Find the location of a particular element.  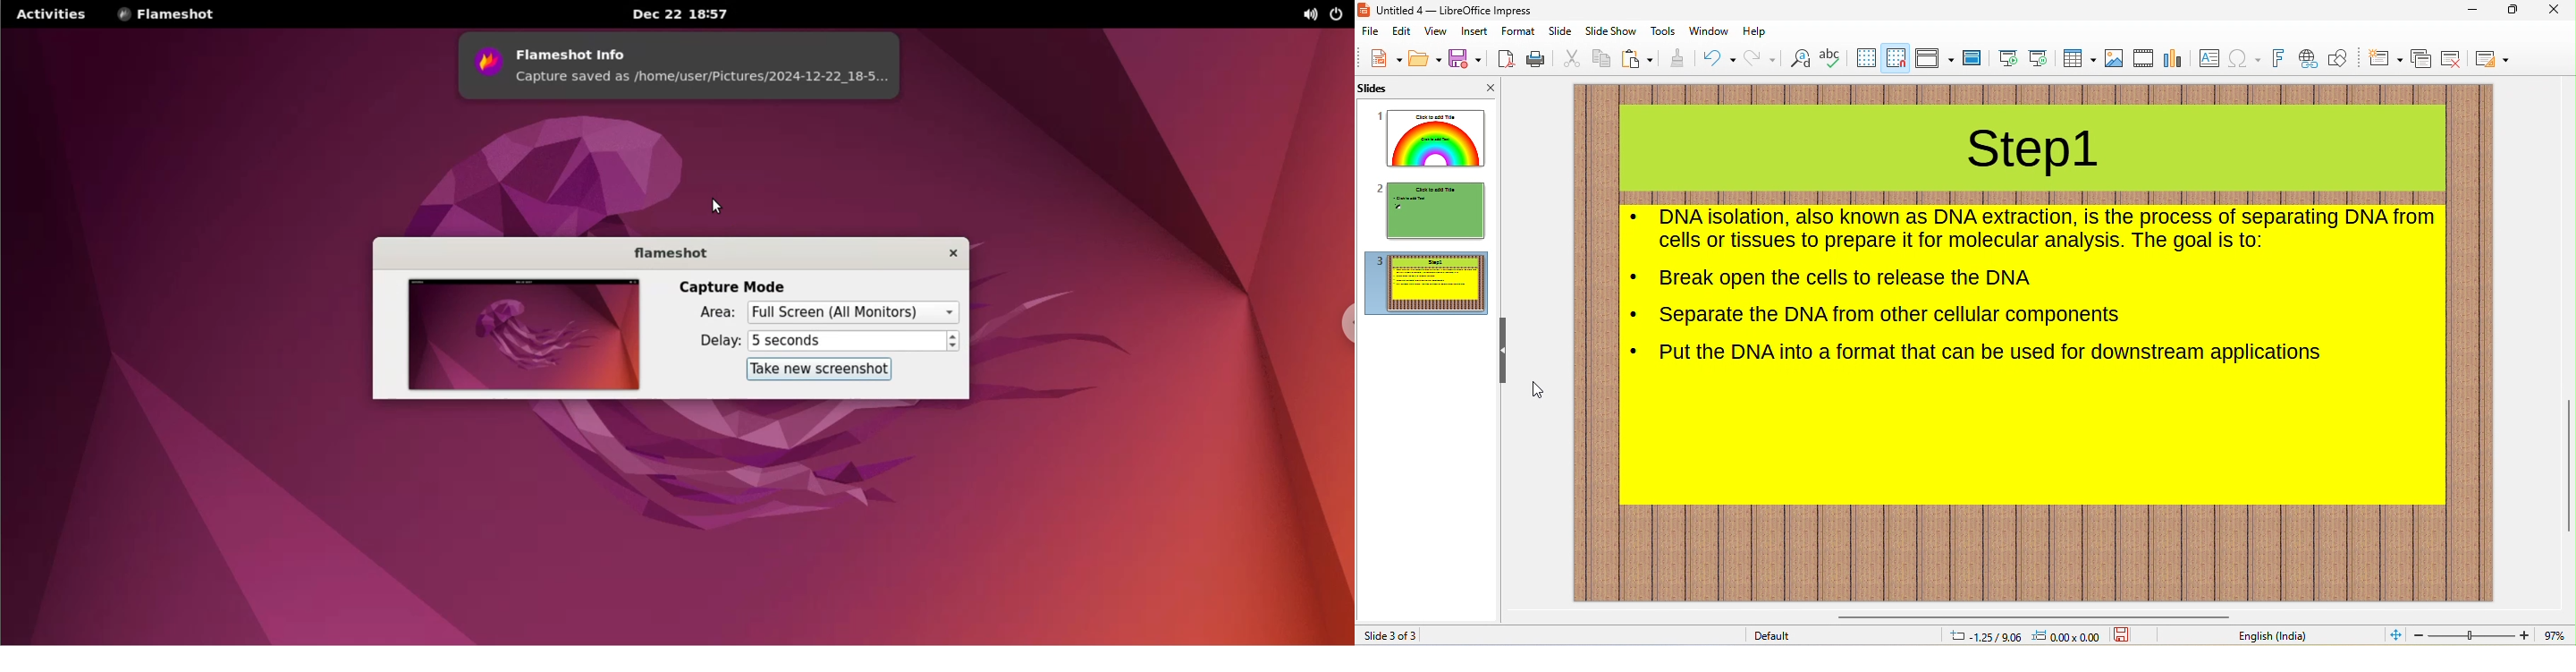

area: is located at coordinates (704, 315).